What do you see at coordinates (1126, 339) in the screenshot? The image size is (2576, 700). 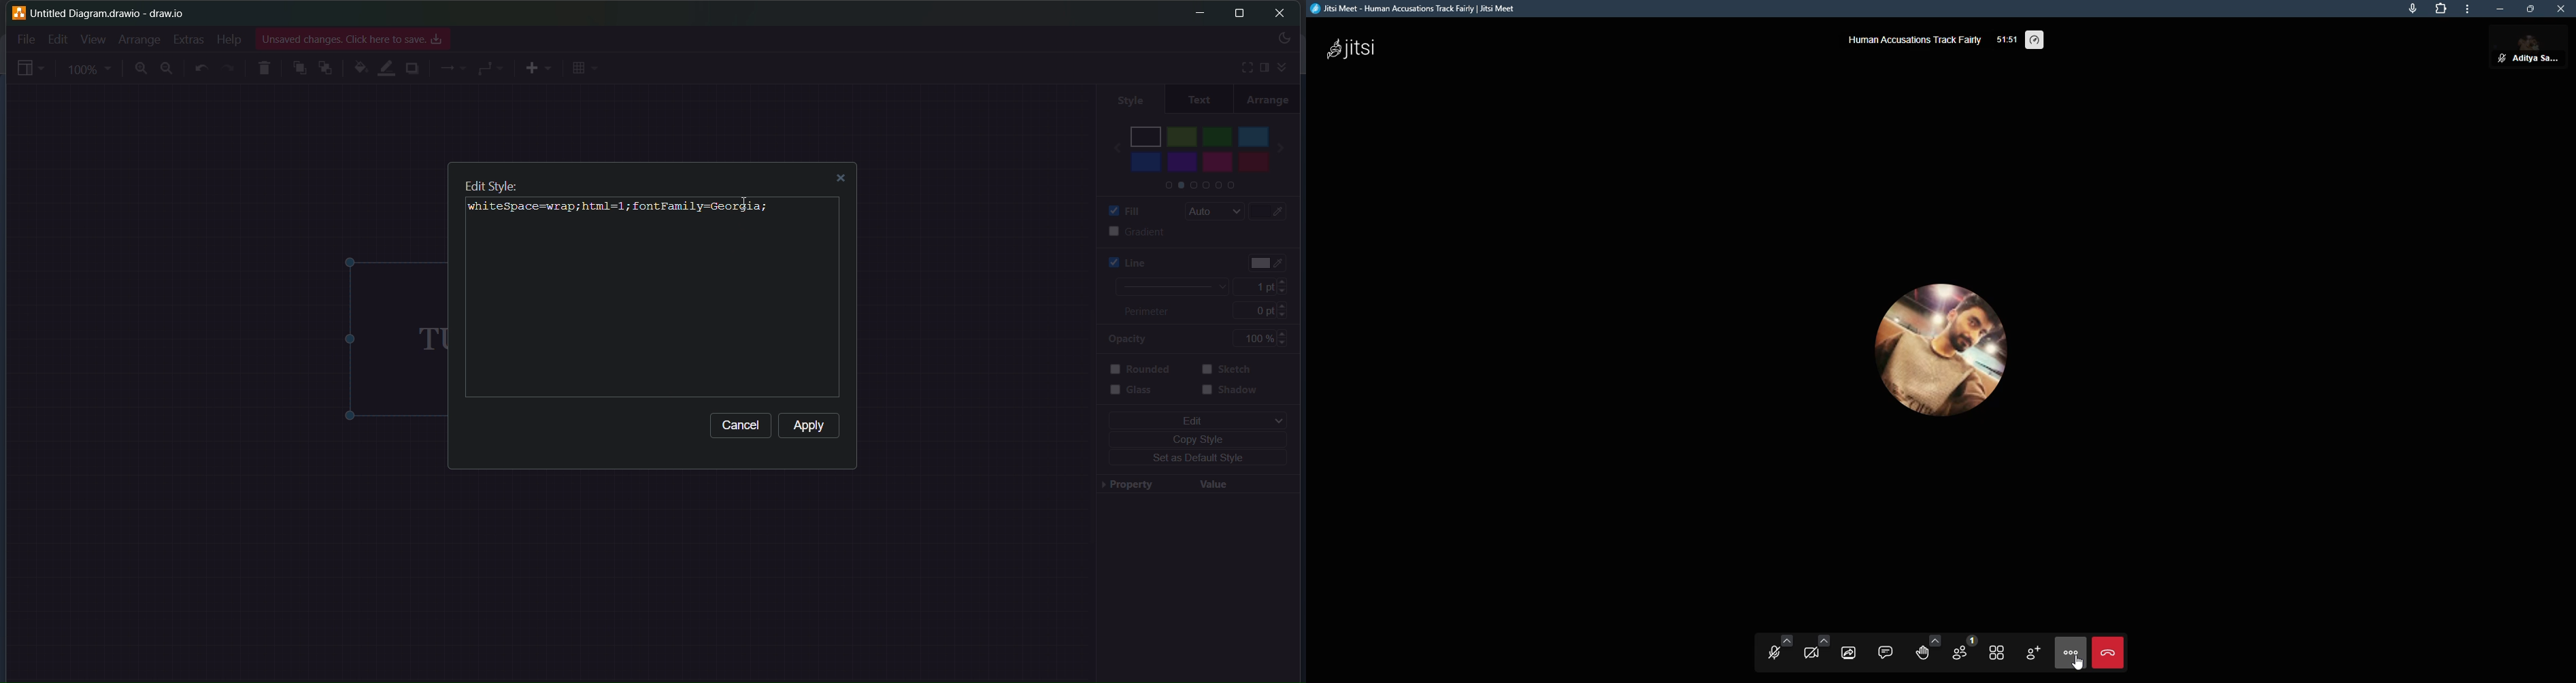 I see `opacity` at bounding box center [1126, 339].